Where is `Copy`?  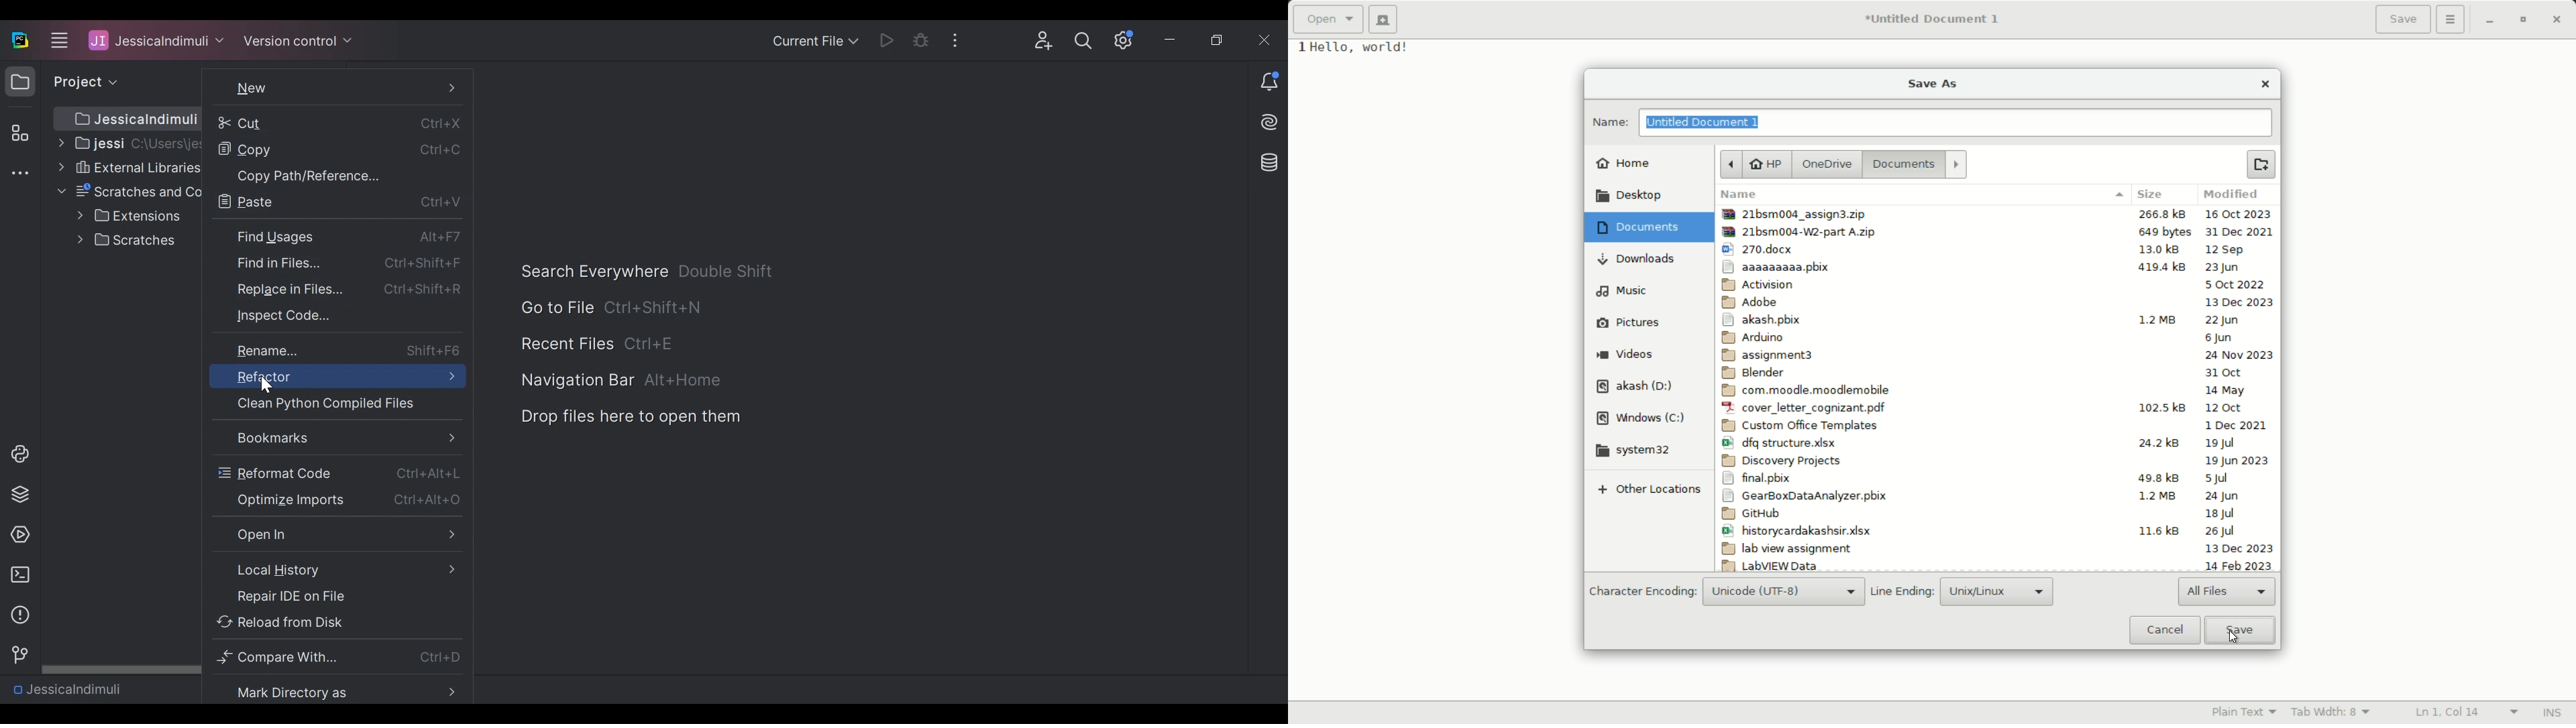 Copy is located at coordinates (334, 151).